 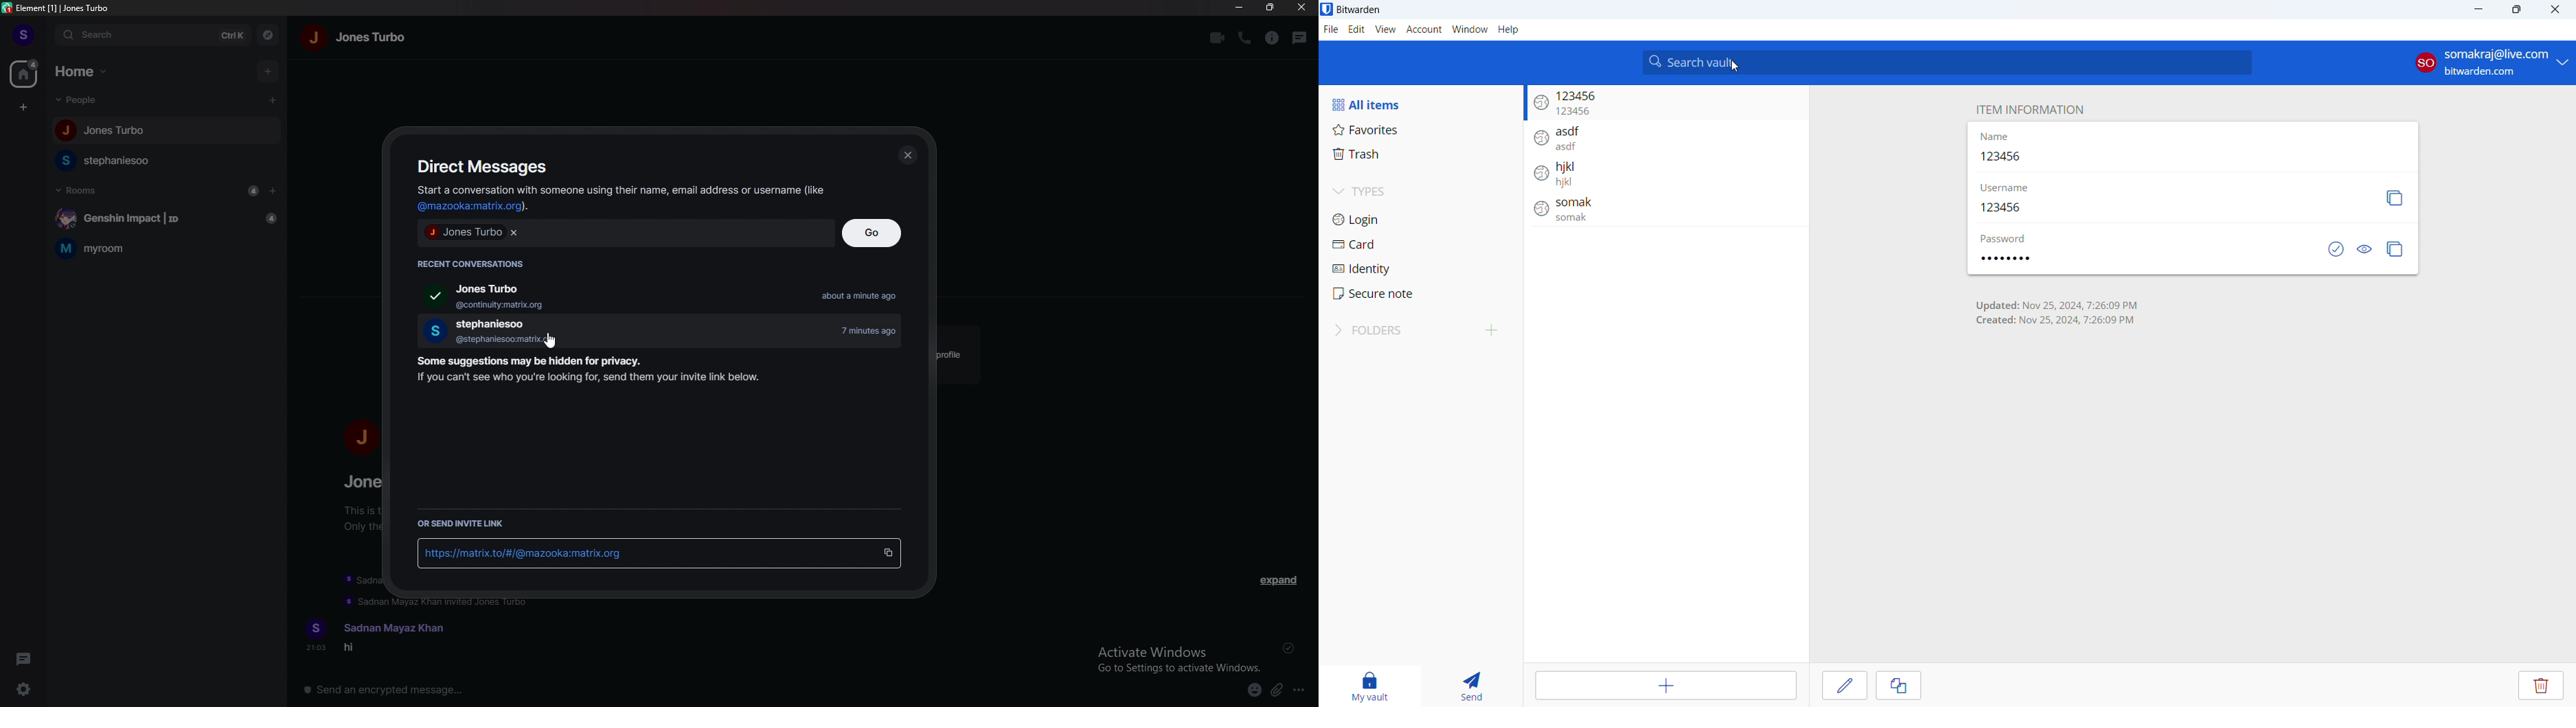 I want to click on recent conversations, so click(x=477, y=262).